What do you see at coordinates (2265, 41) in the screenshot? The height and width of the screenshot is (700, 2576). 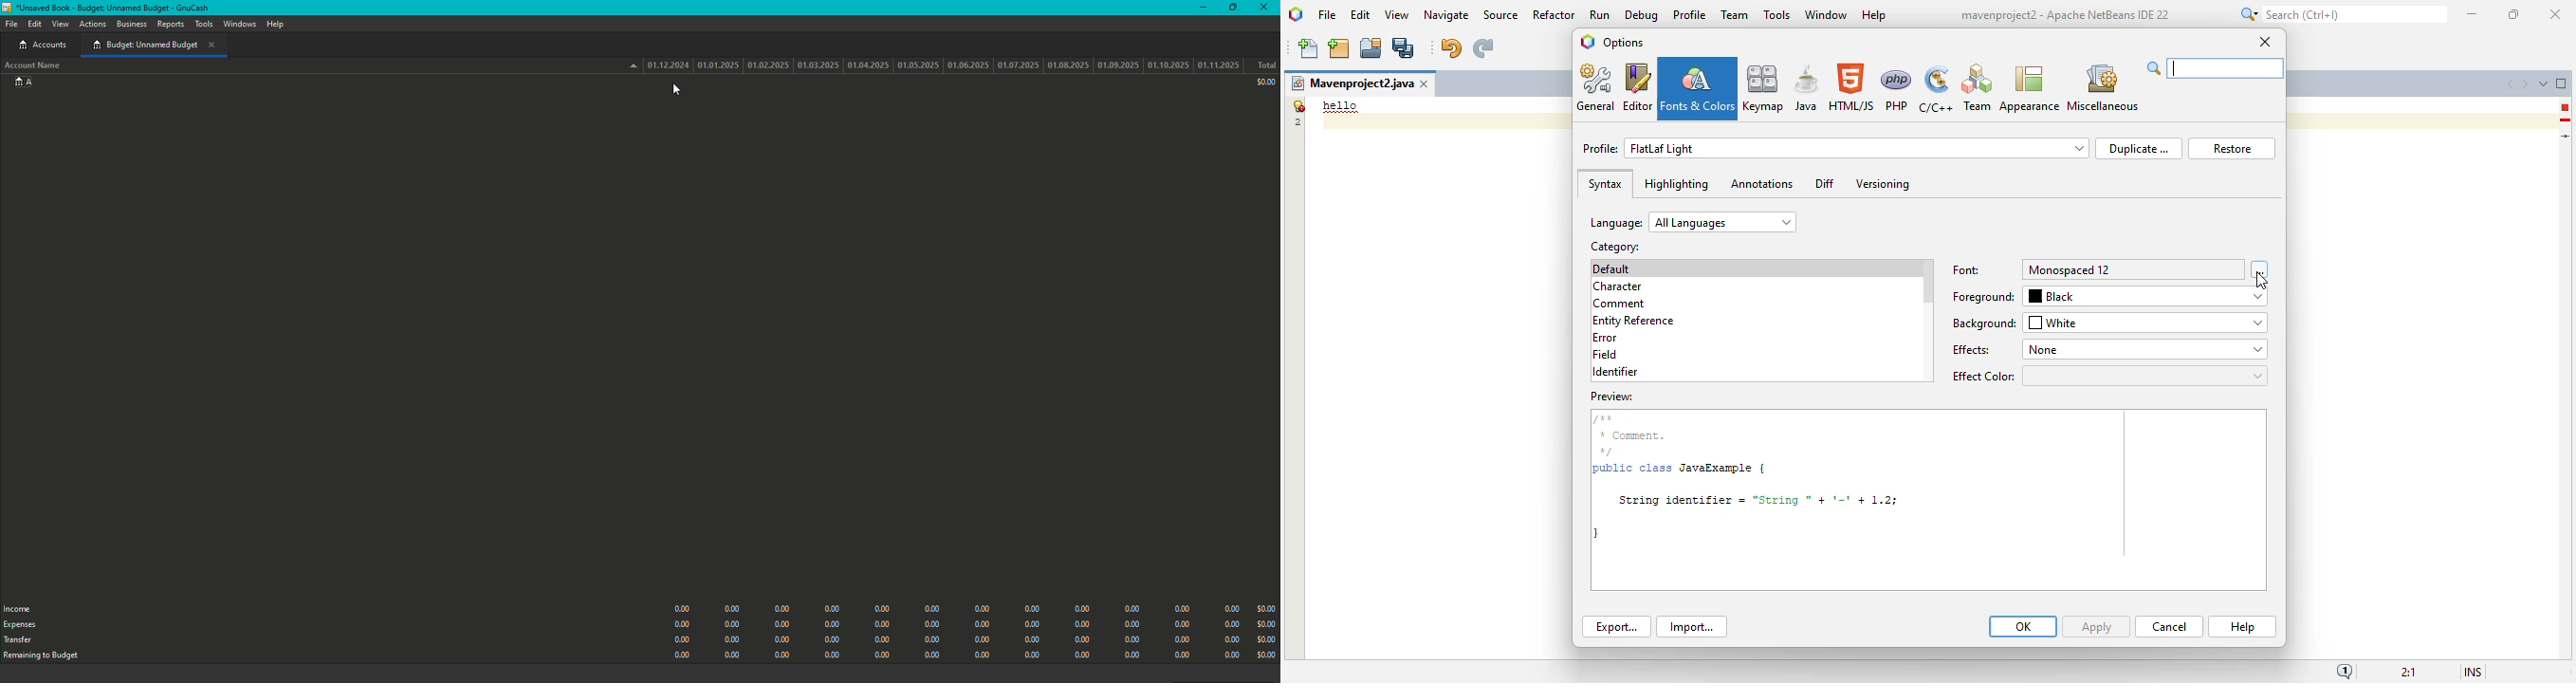 I see `close` at bounding box center [2265, 41].